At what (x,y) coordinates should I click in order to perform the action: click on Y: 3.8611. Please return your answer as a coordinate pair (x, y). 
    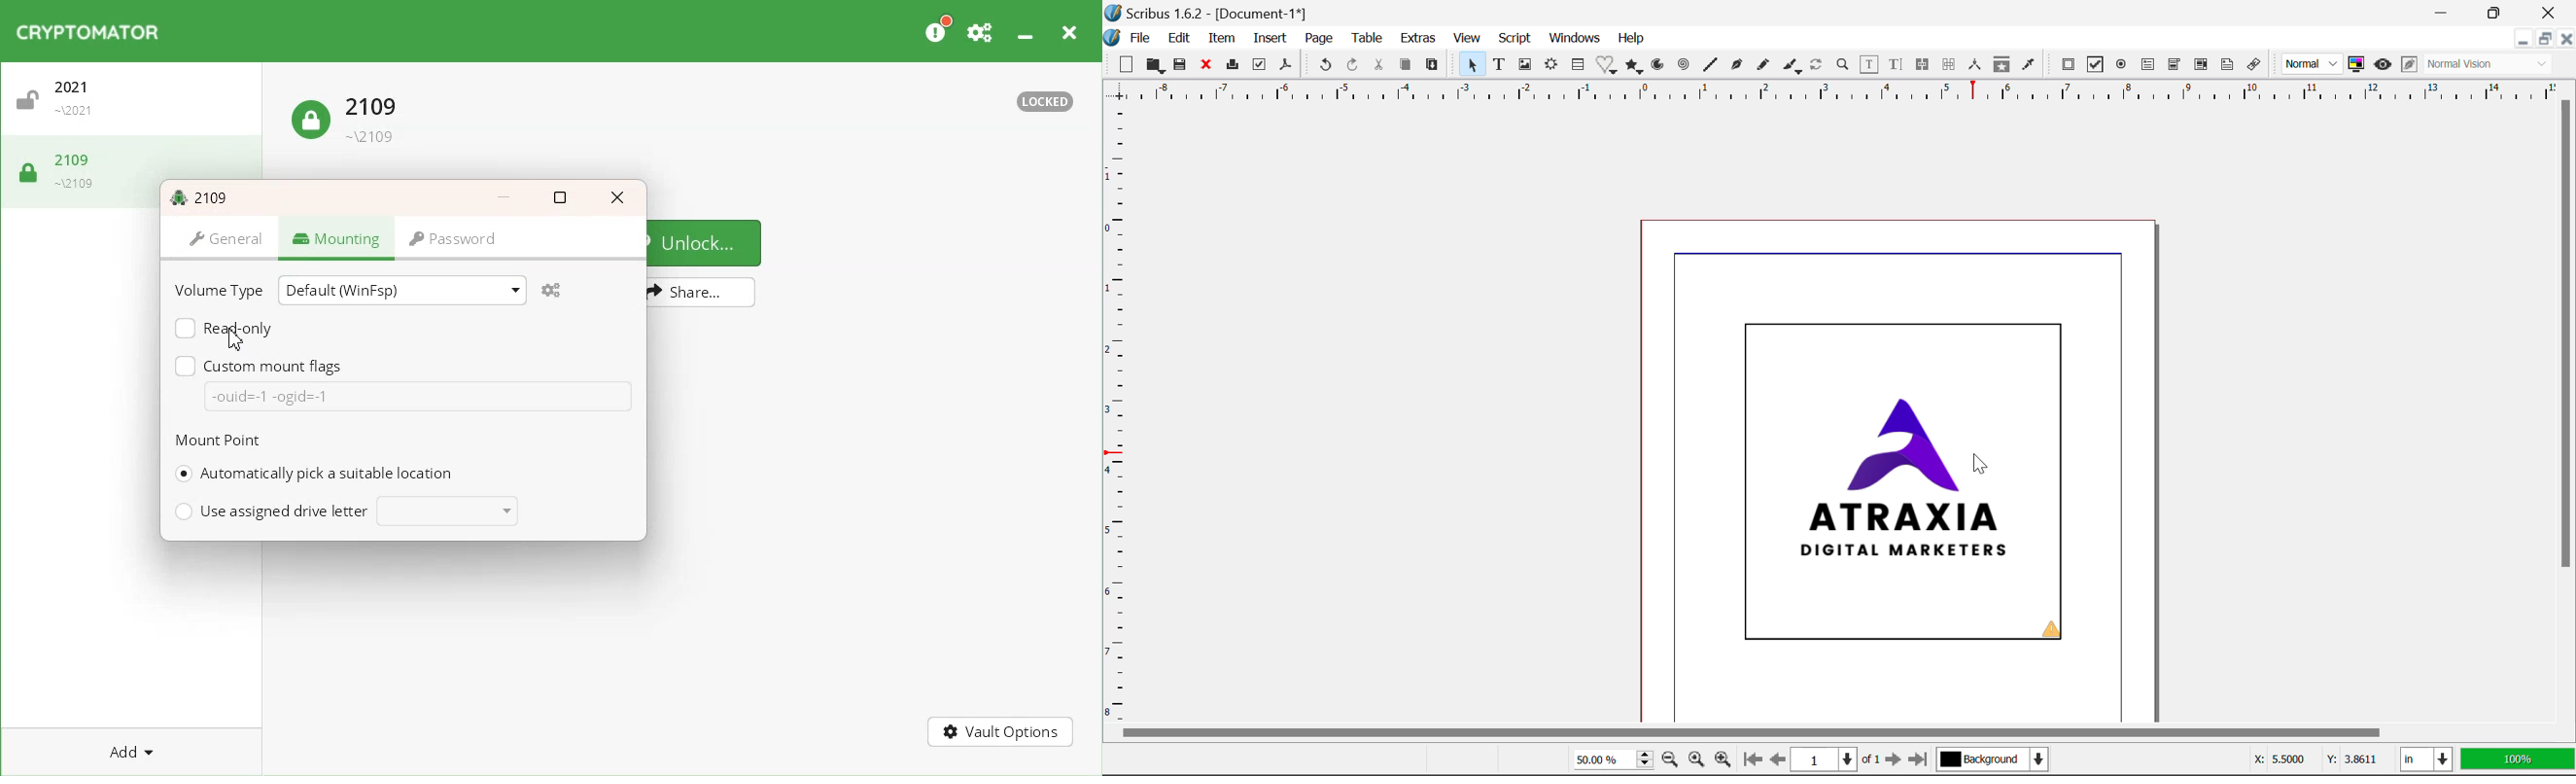
    Looking at the image, I should click on (2353, 761).